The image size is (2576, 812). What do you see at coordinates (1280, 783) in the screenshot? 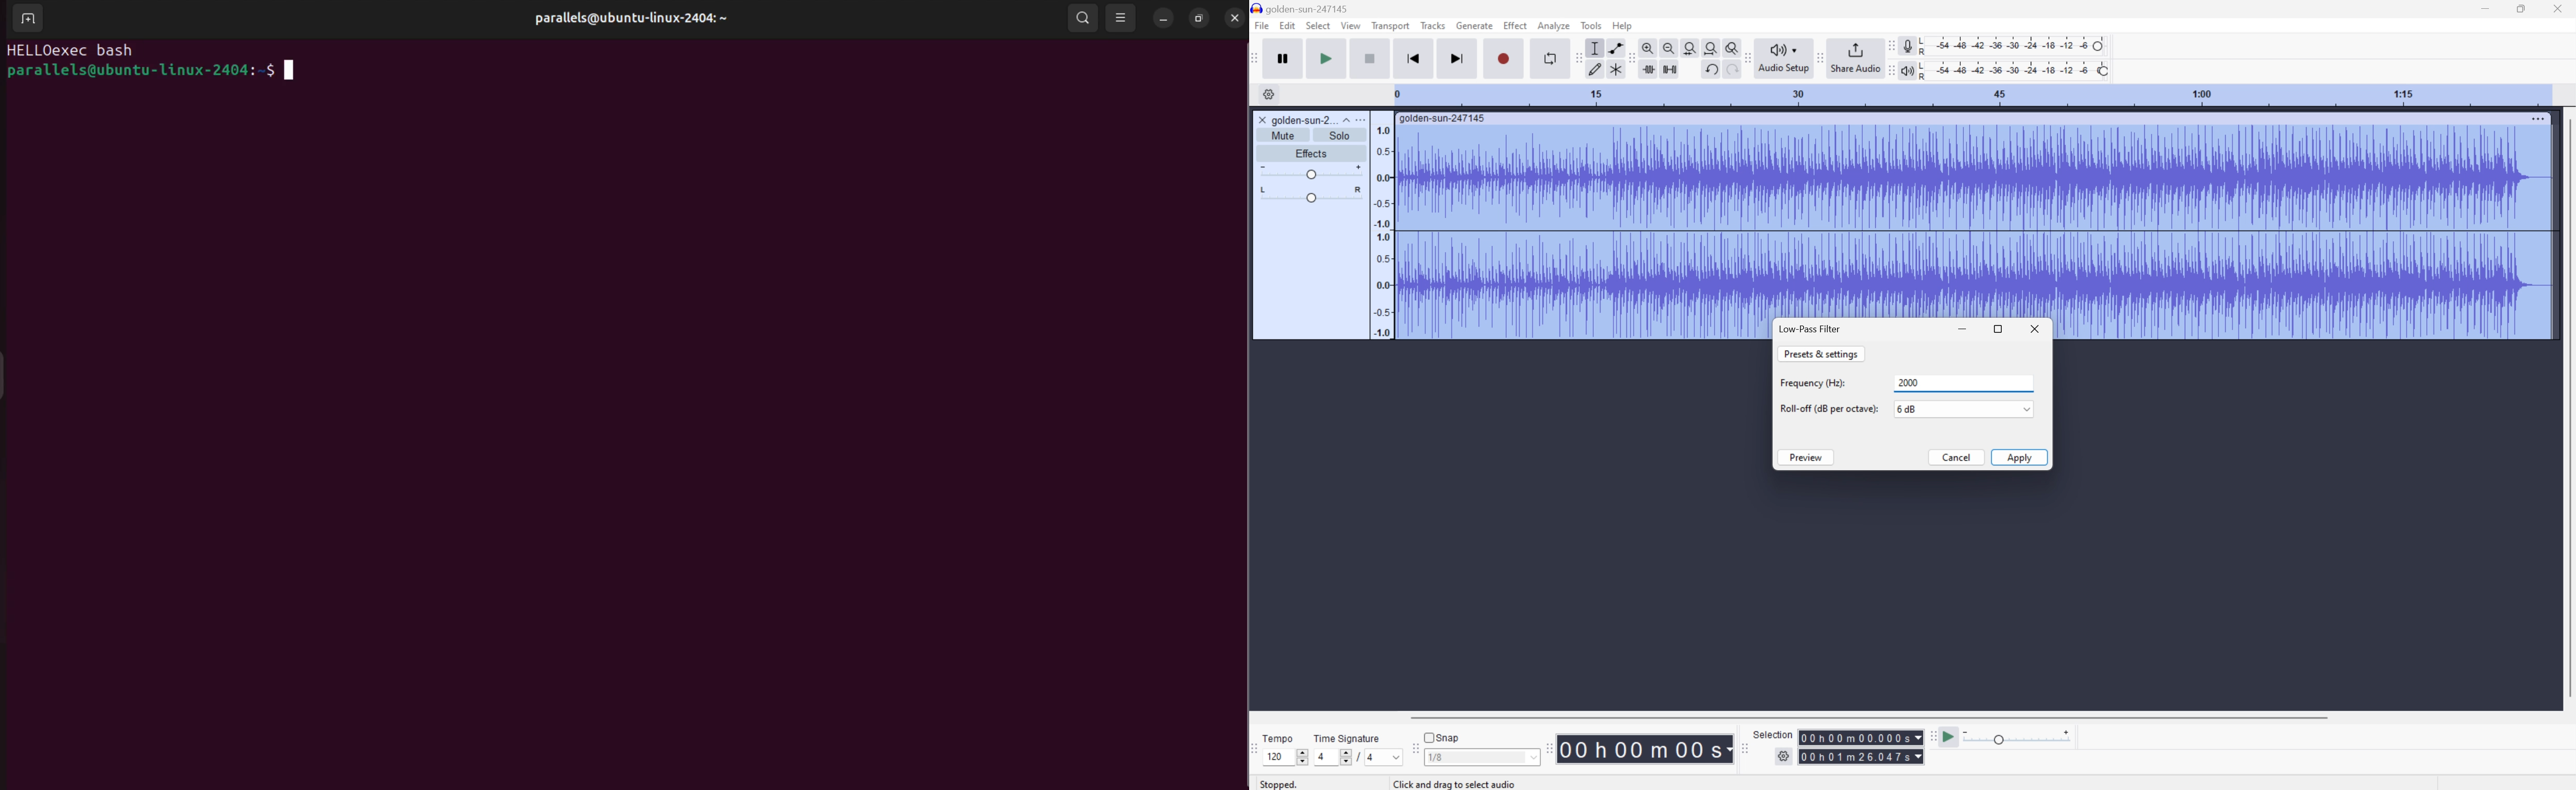
I see `Stopped` at bounding box center [1280, 783].